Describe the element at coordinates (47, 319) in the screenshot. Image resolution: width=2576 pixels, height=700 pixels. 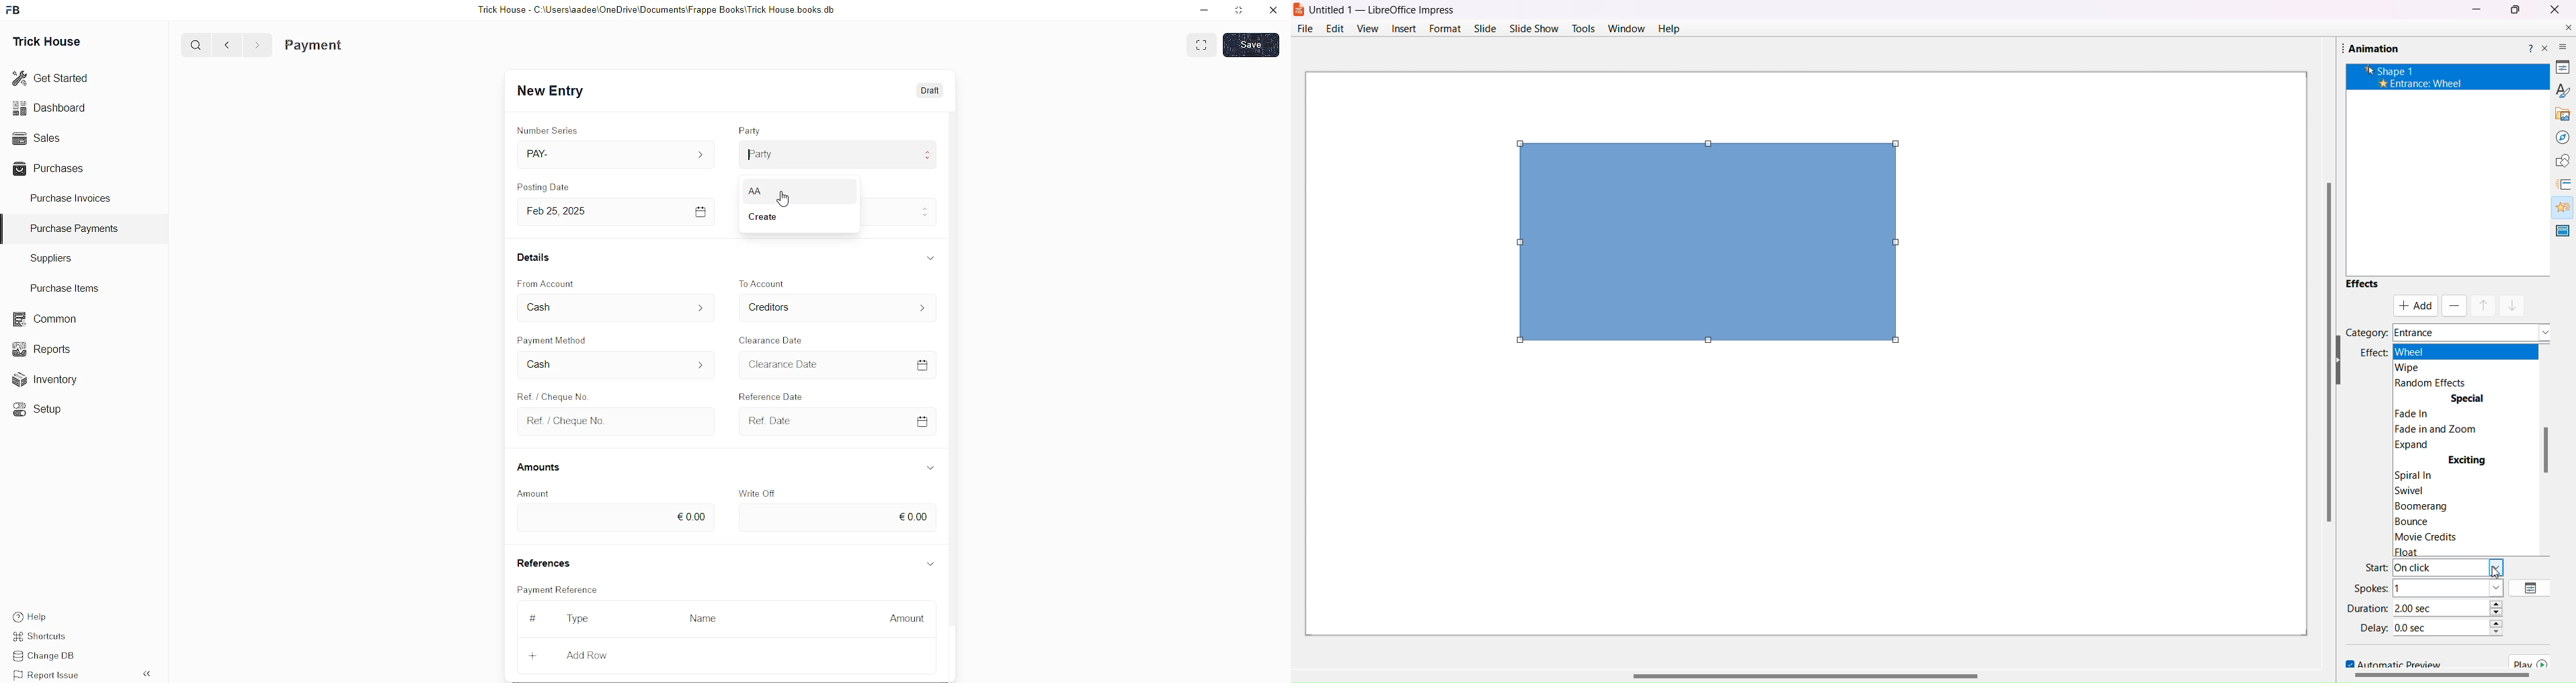
I see `common` at that location.